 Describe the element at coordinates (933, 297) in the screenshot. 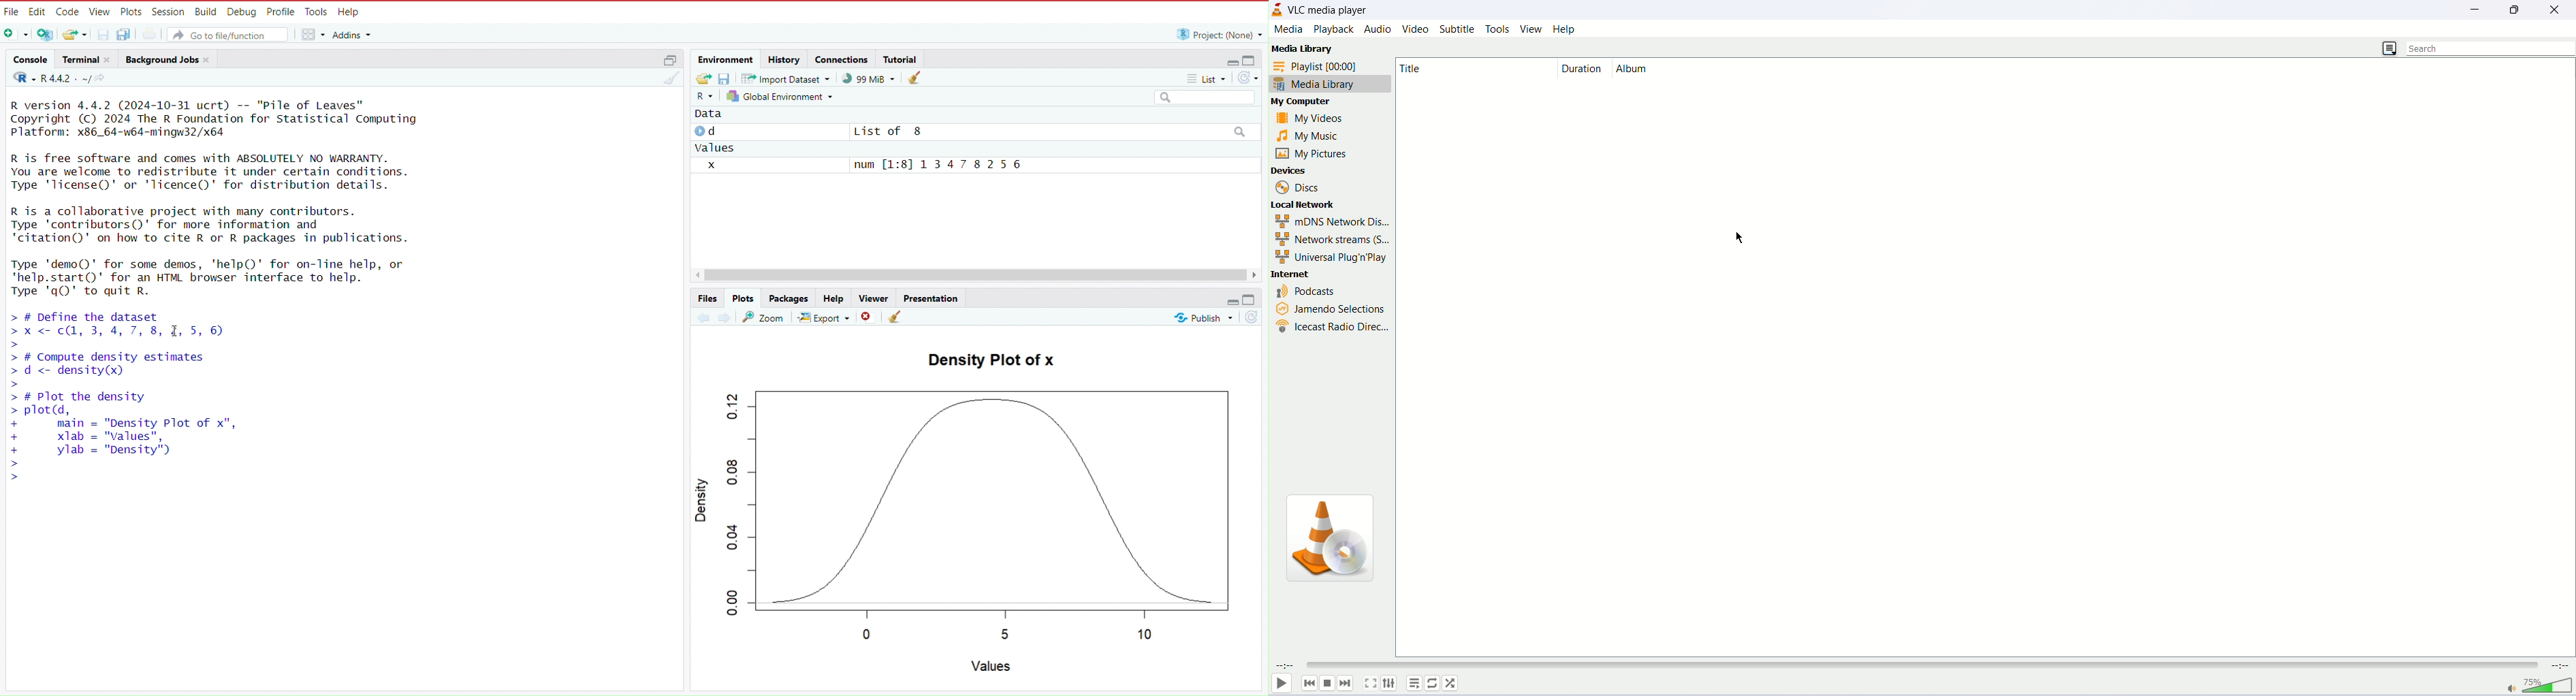

I see `presentation` at that location.